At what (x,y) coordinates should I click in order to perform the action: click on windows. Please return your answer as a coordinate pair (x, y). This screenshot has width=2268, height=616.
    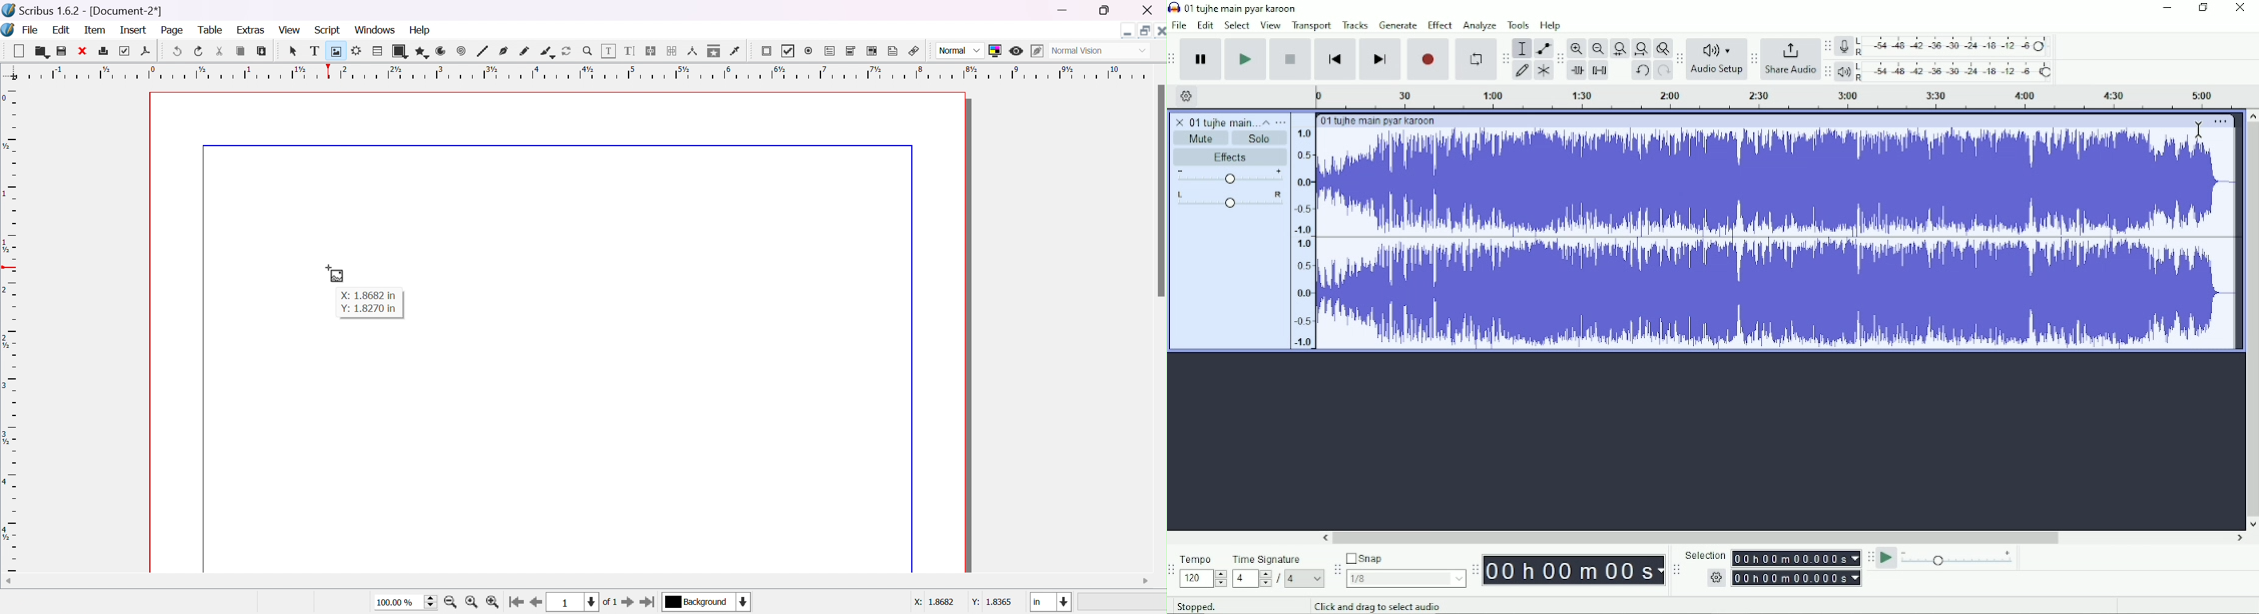
    Looking at the image, I should click on (375, 31).